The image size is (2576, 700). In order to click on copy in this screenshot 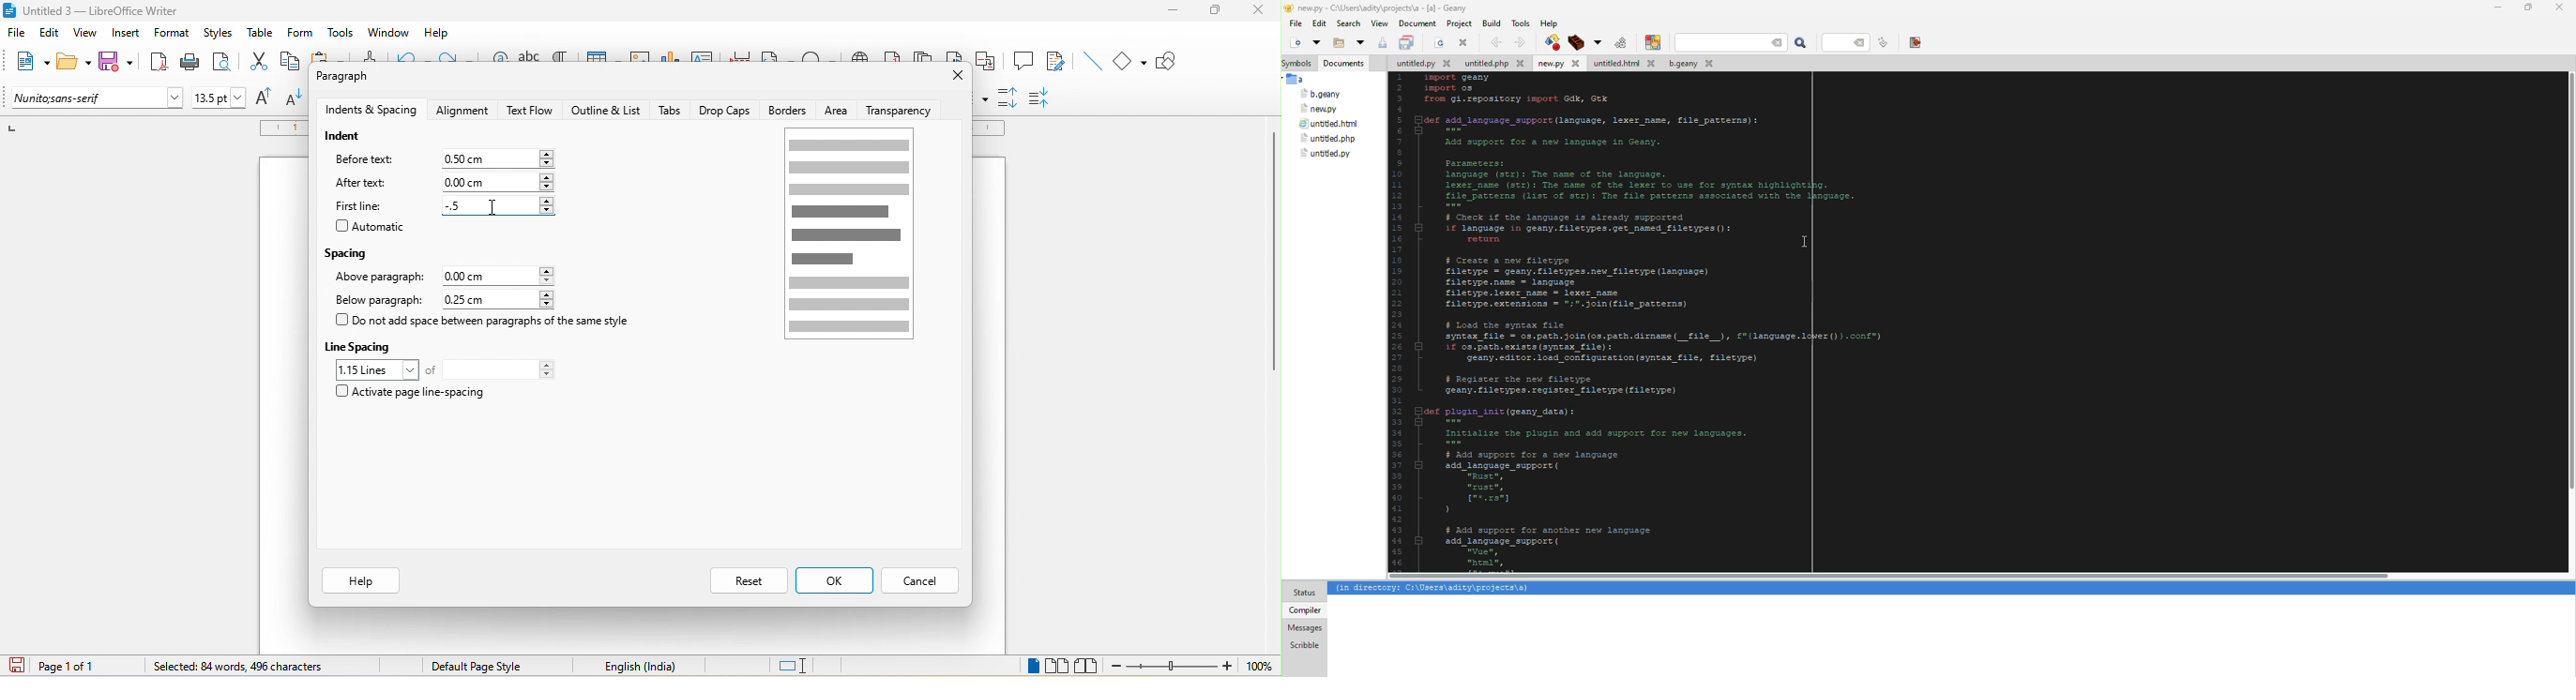, I will do `click(291, 63)`.